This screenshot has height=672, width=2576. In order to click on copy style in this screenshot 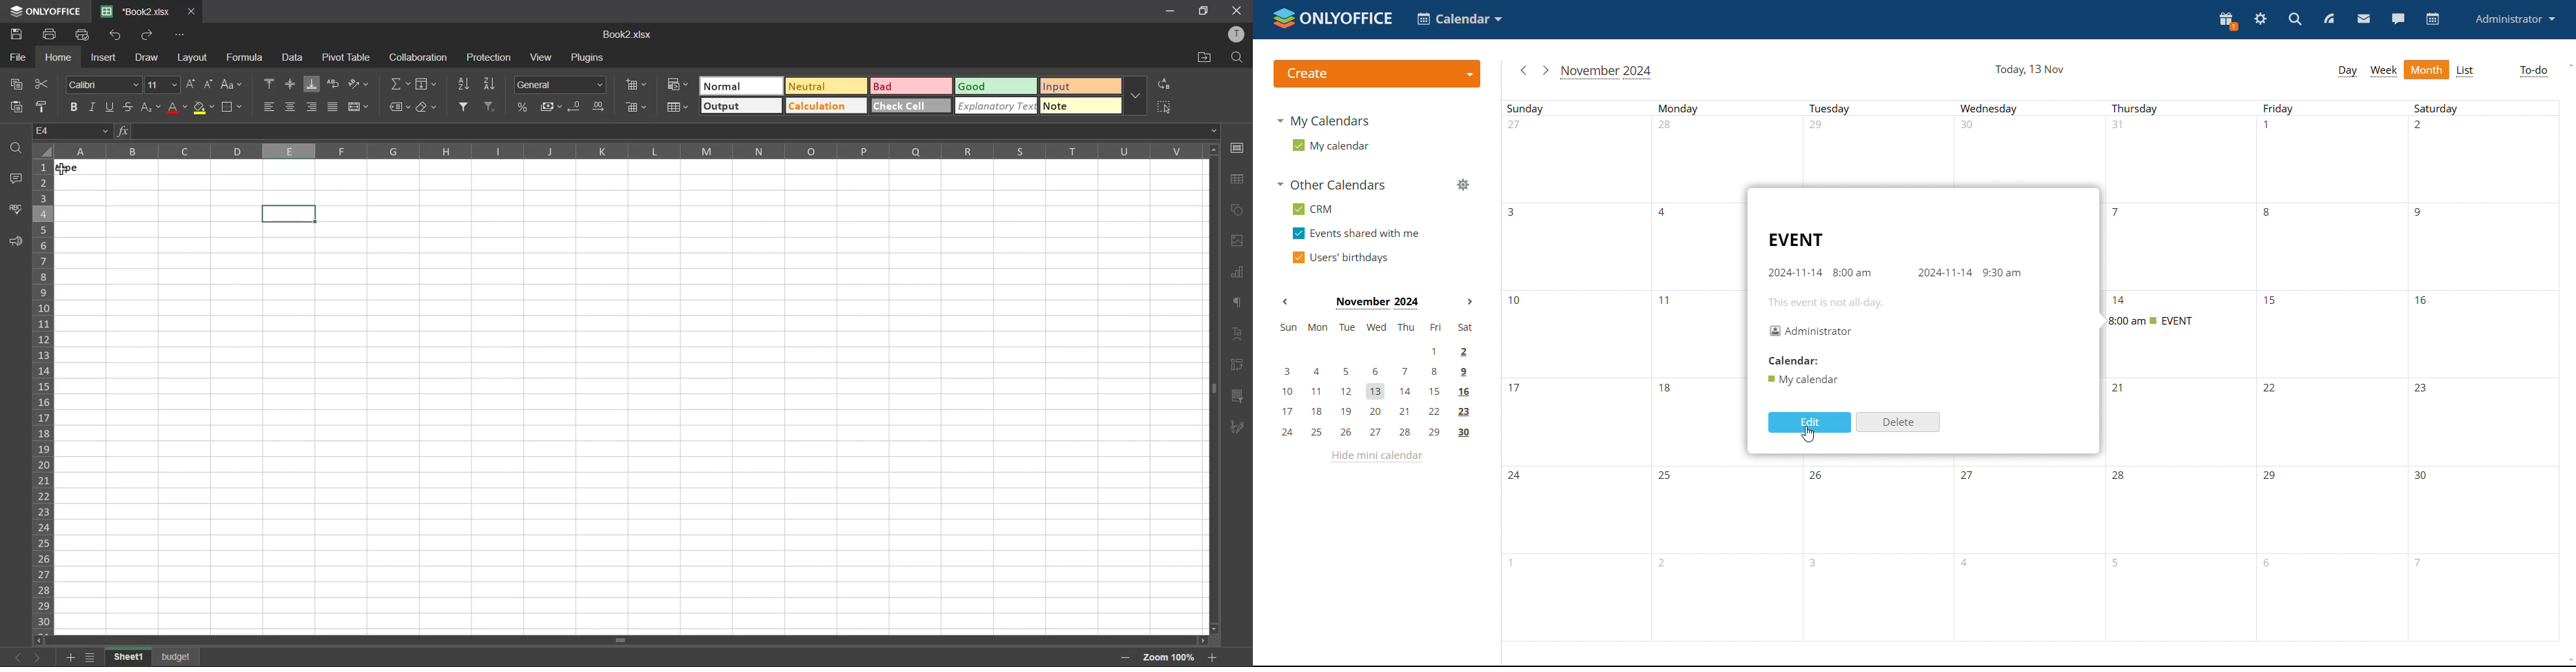, I will do `click(44, 107)`.